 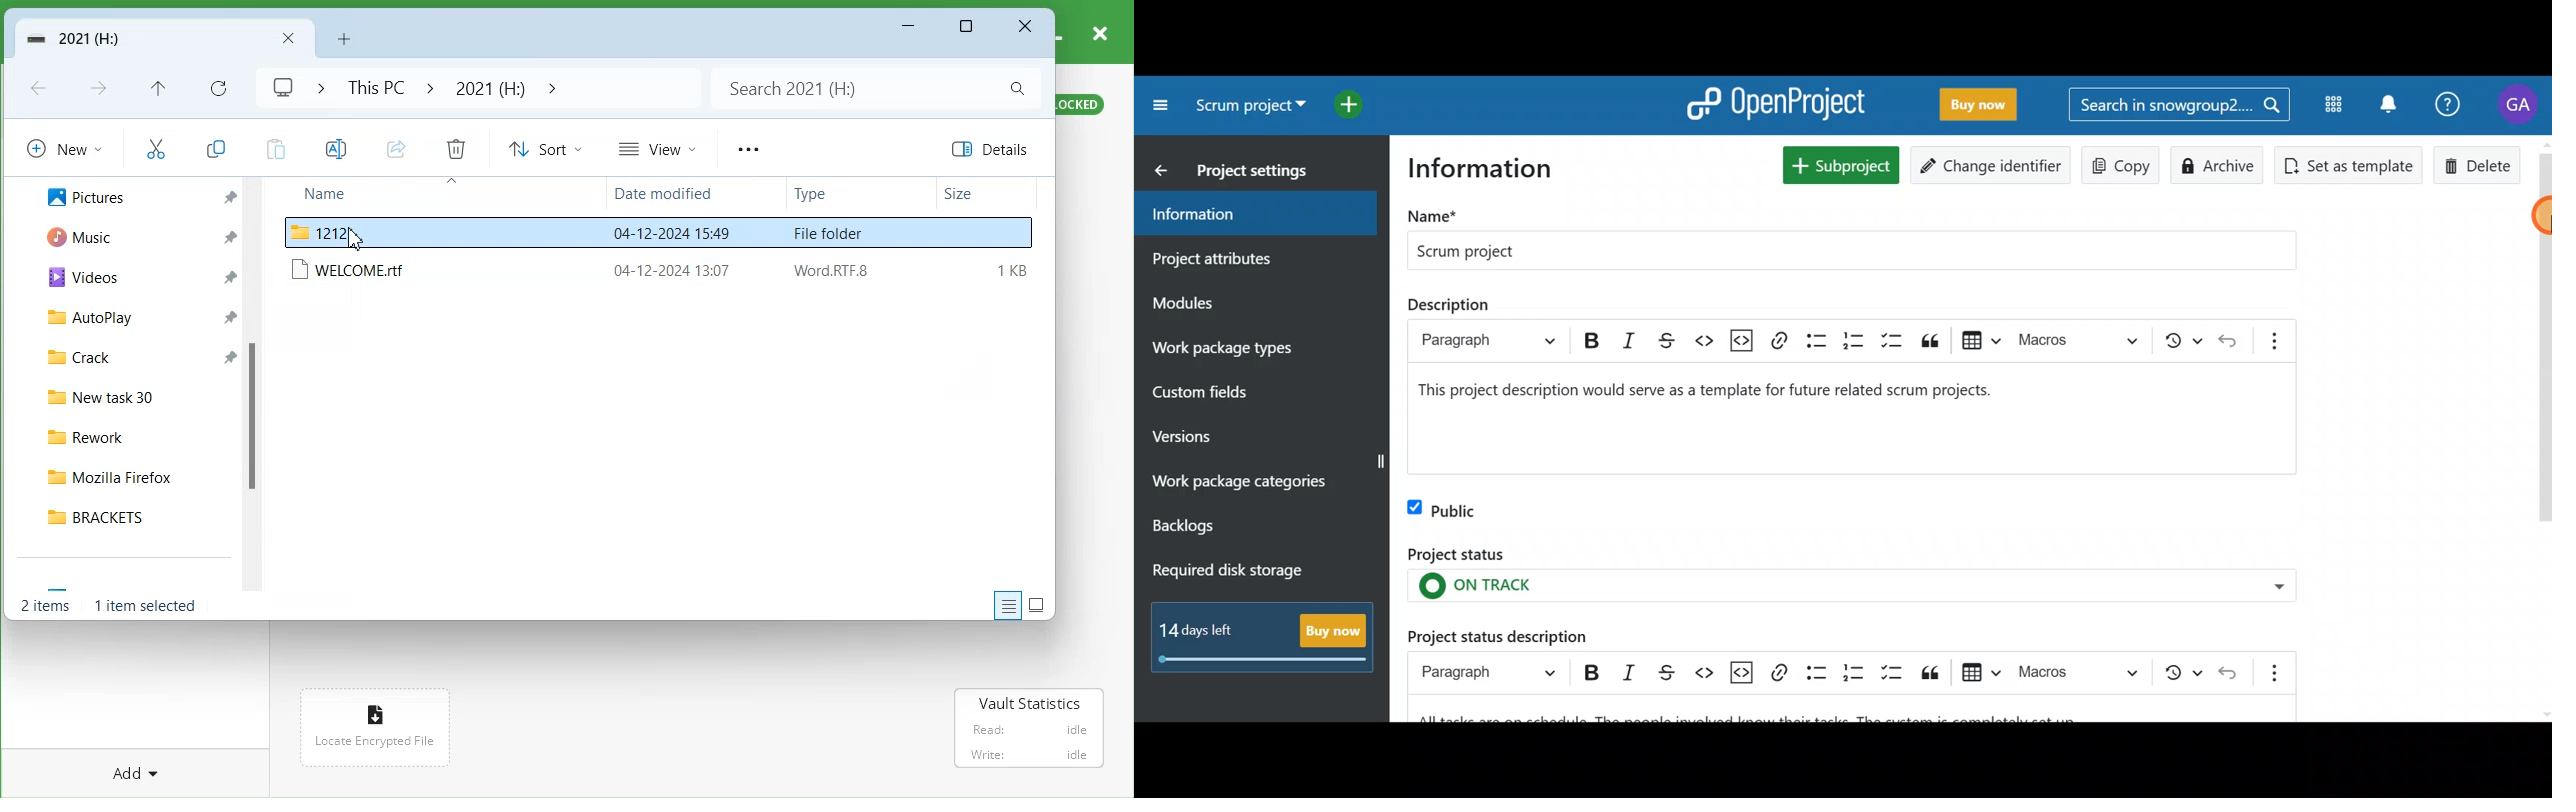 What do you see at coordinates (2225, 163) in the screenshot?
I see `Archive` at bounding box center [2225, 163].